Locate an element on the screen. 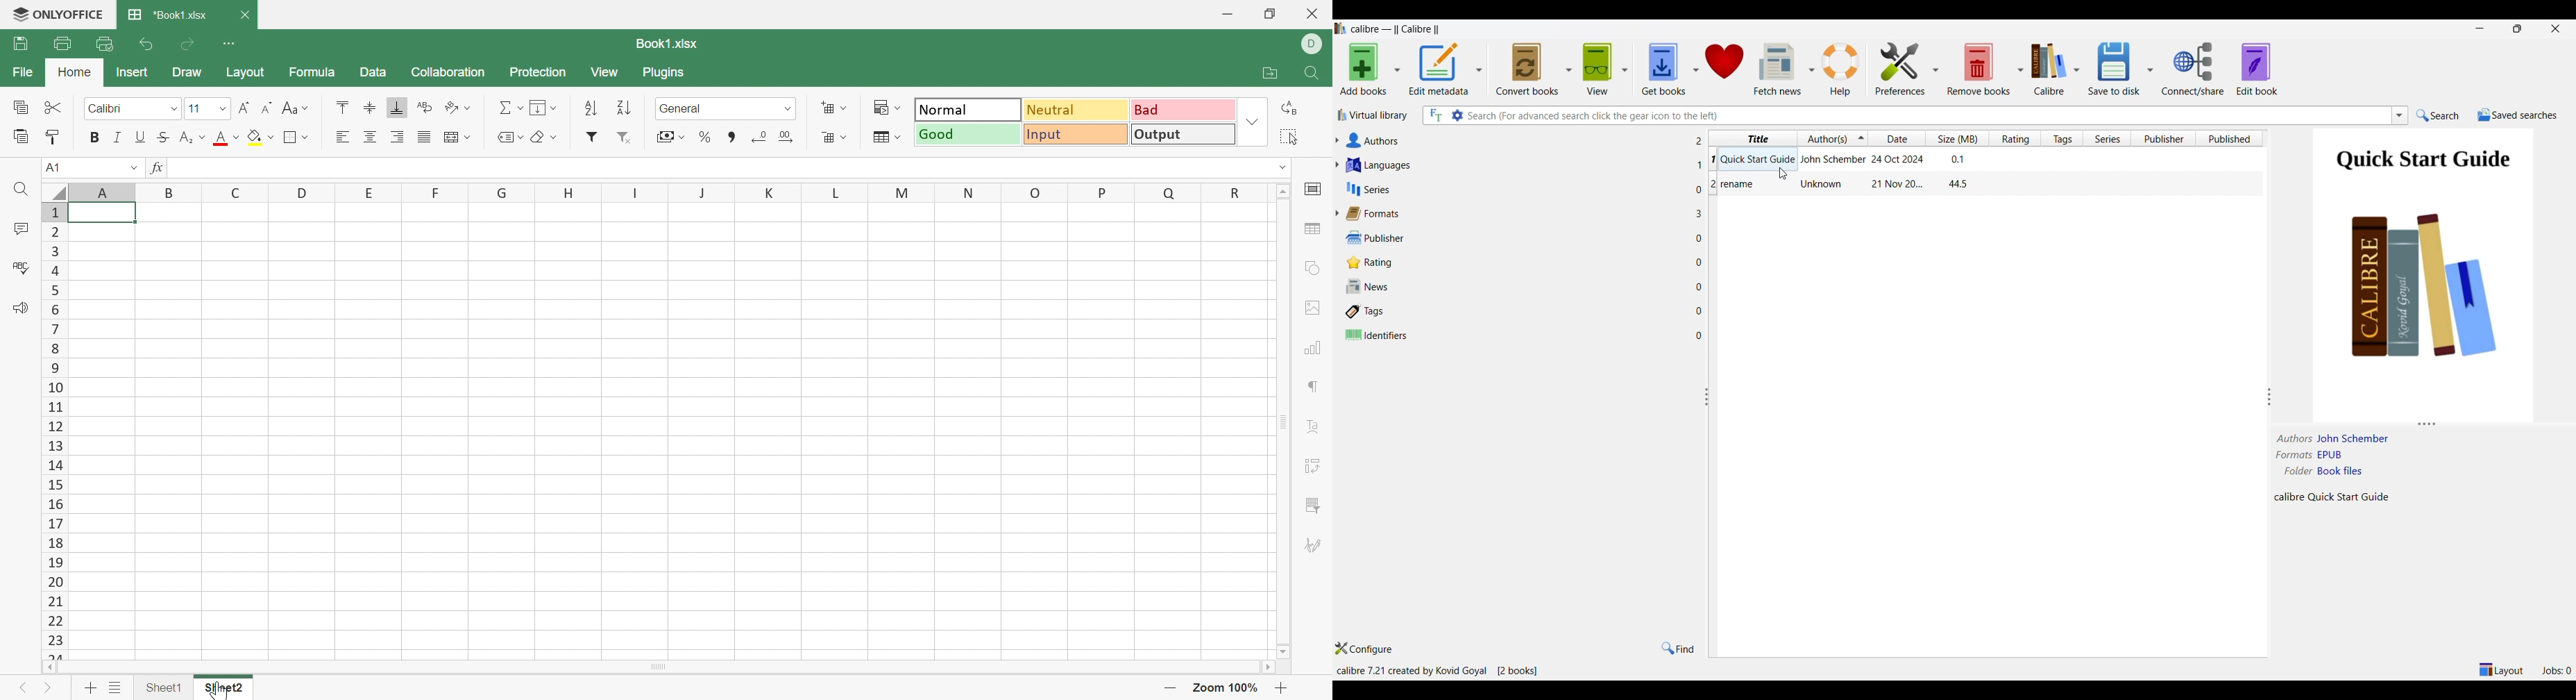 The height and width of the screenshot is (700, 2576). Next is located at coordinates (46, 686).